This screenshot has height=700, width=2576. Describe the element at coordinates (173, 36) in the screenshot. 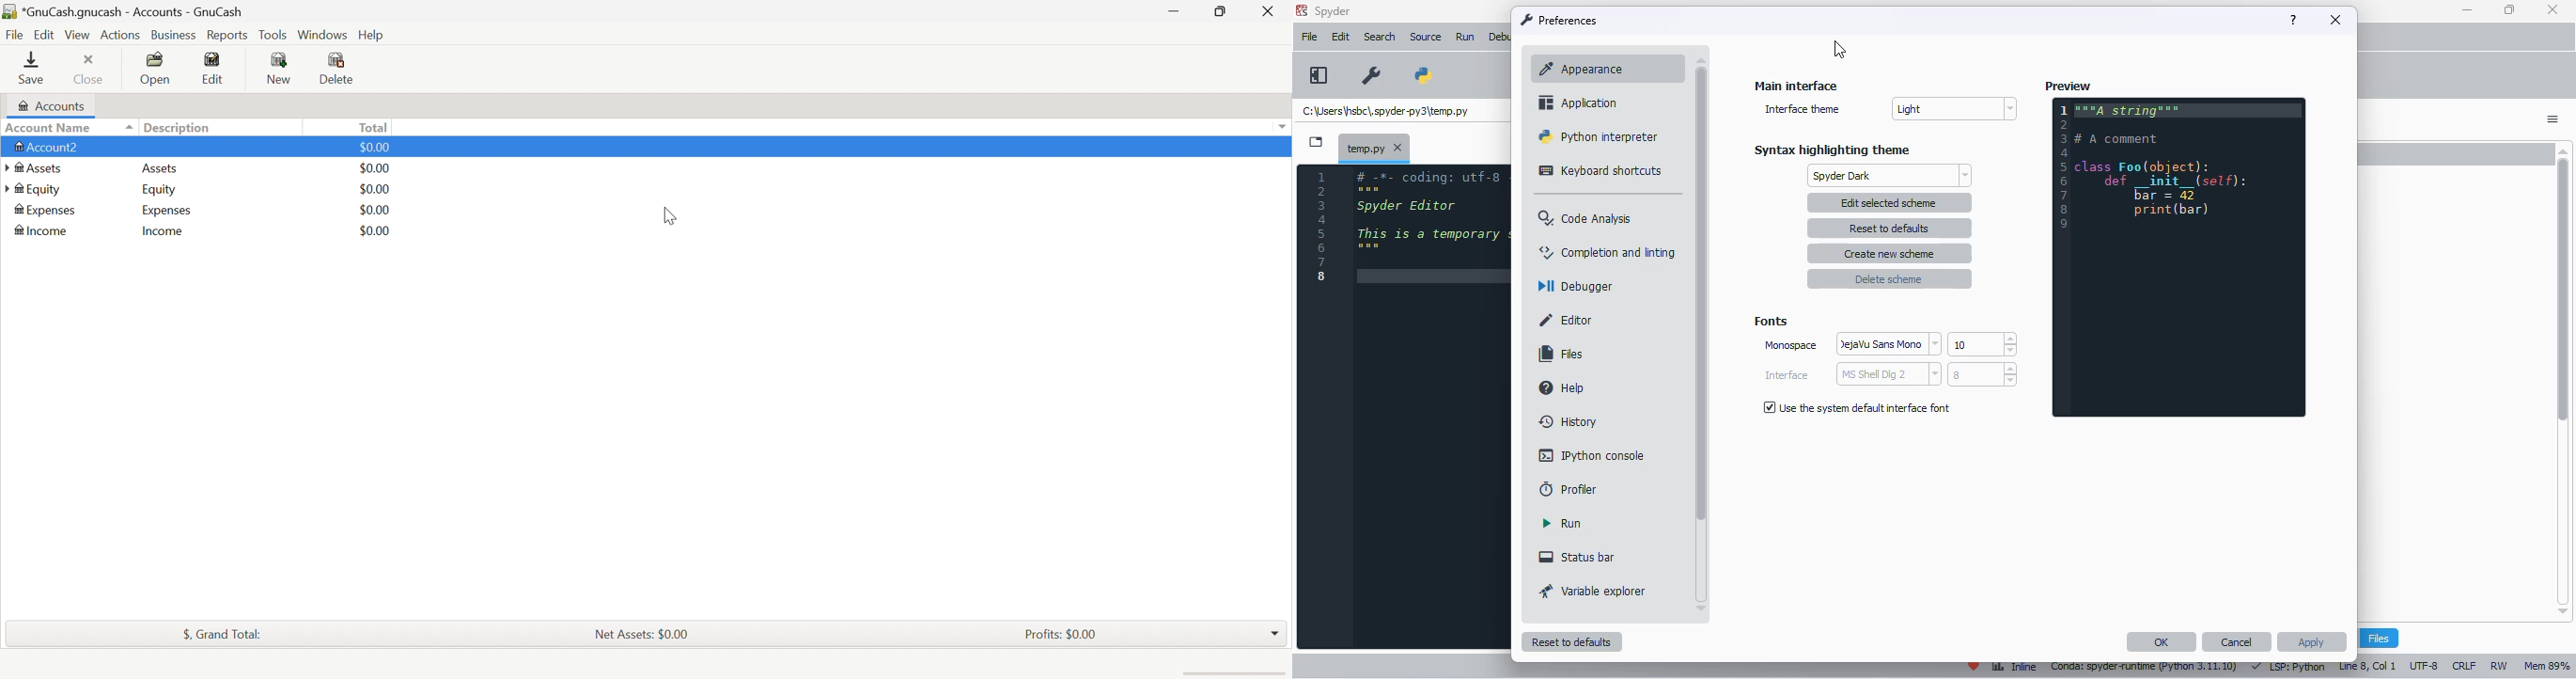

I see `Business` at that location.